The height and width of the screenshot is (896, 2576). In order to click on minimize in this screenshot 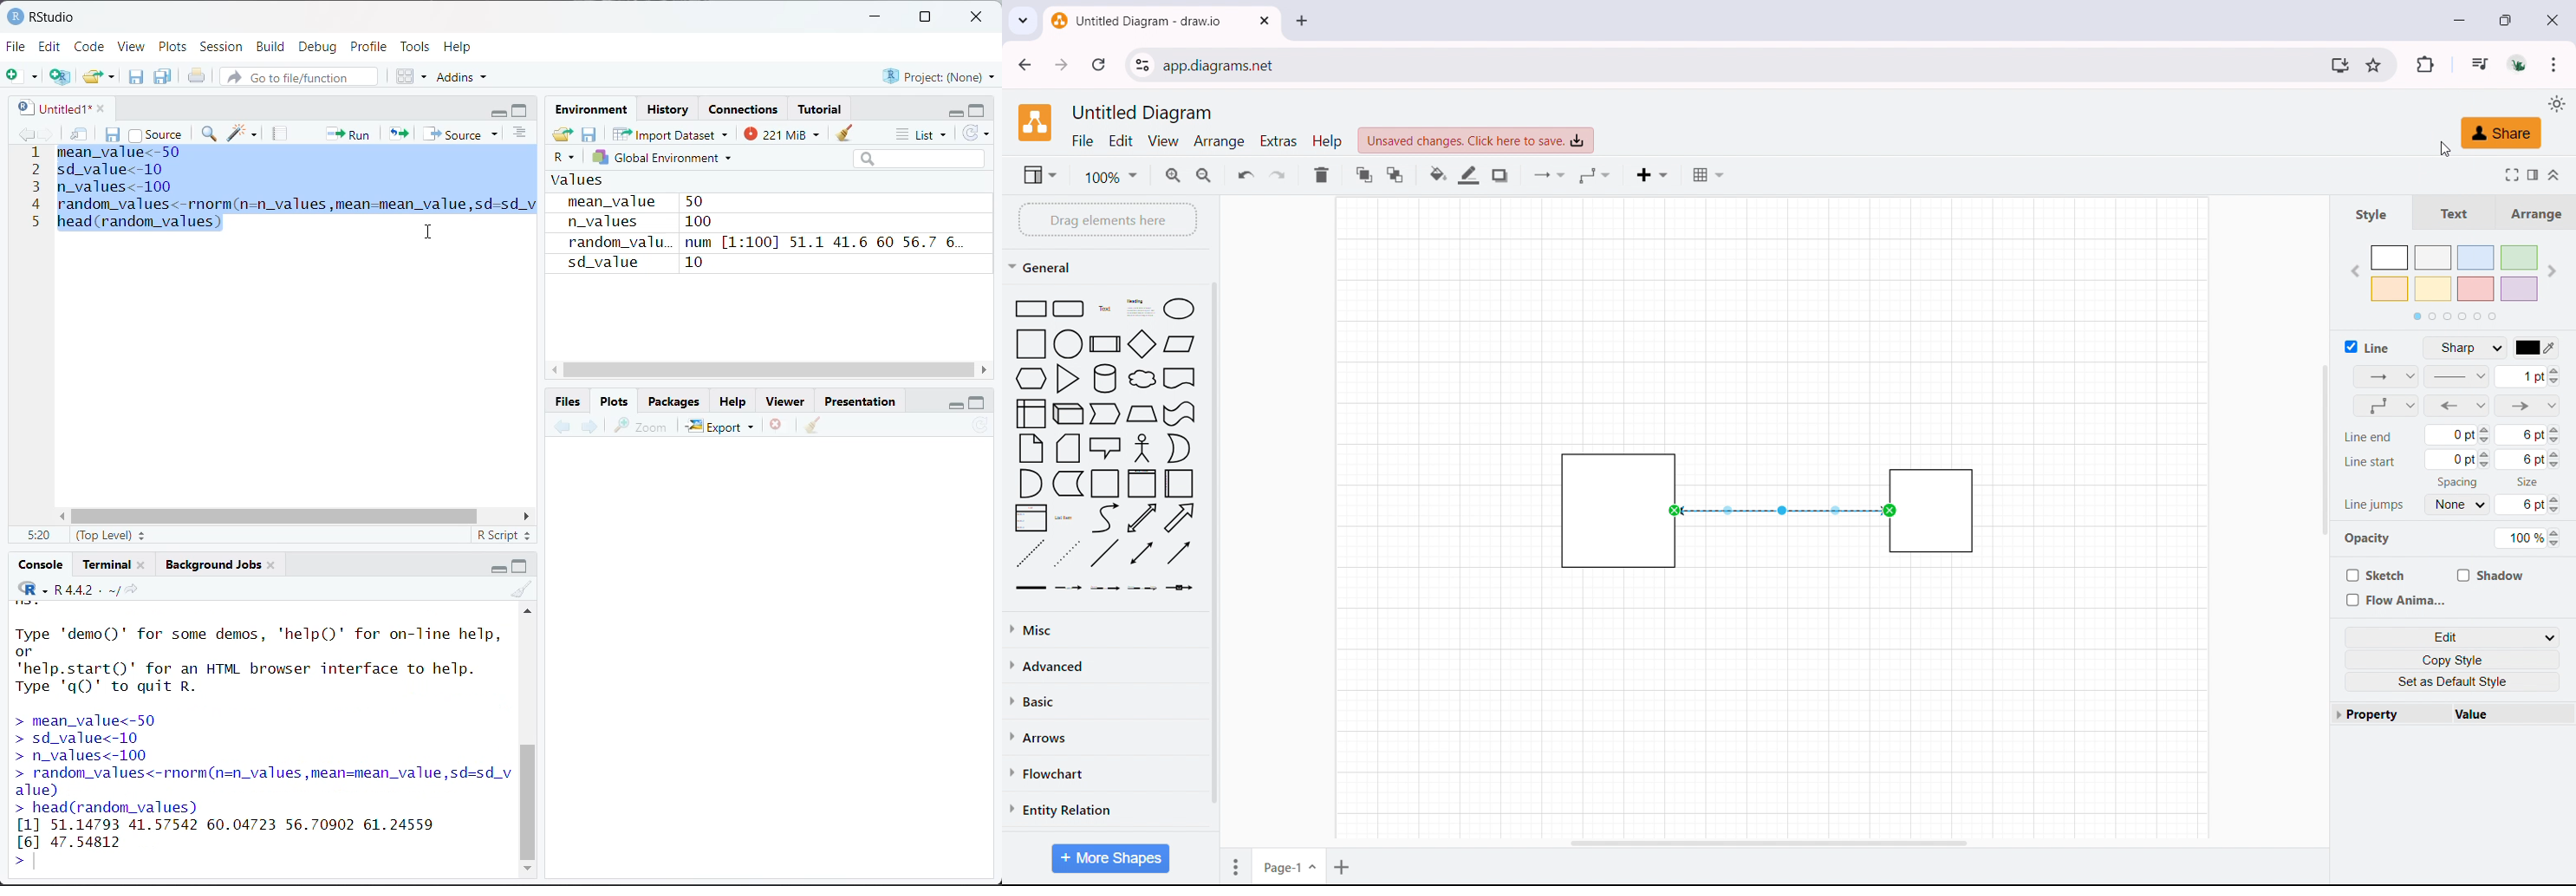, I will do `click(499, 111)`.